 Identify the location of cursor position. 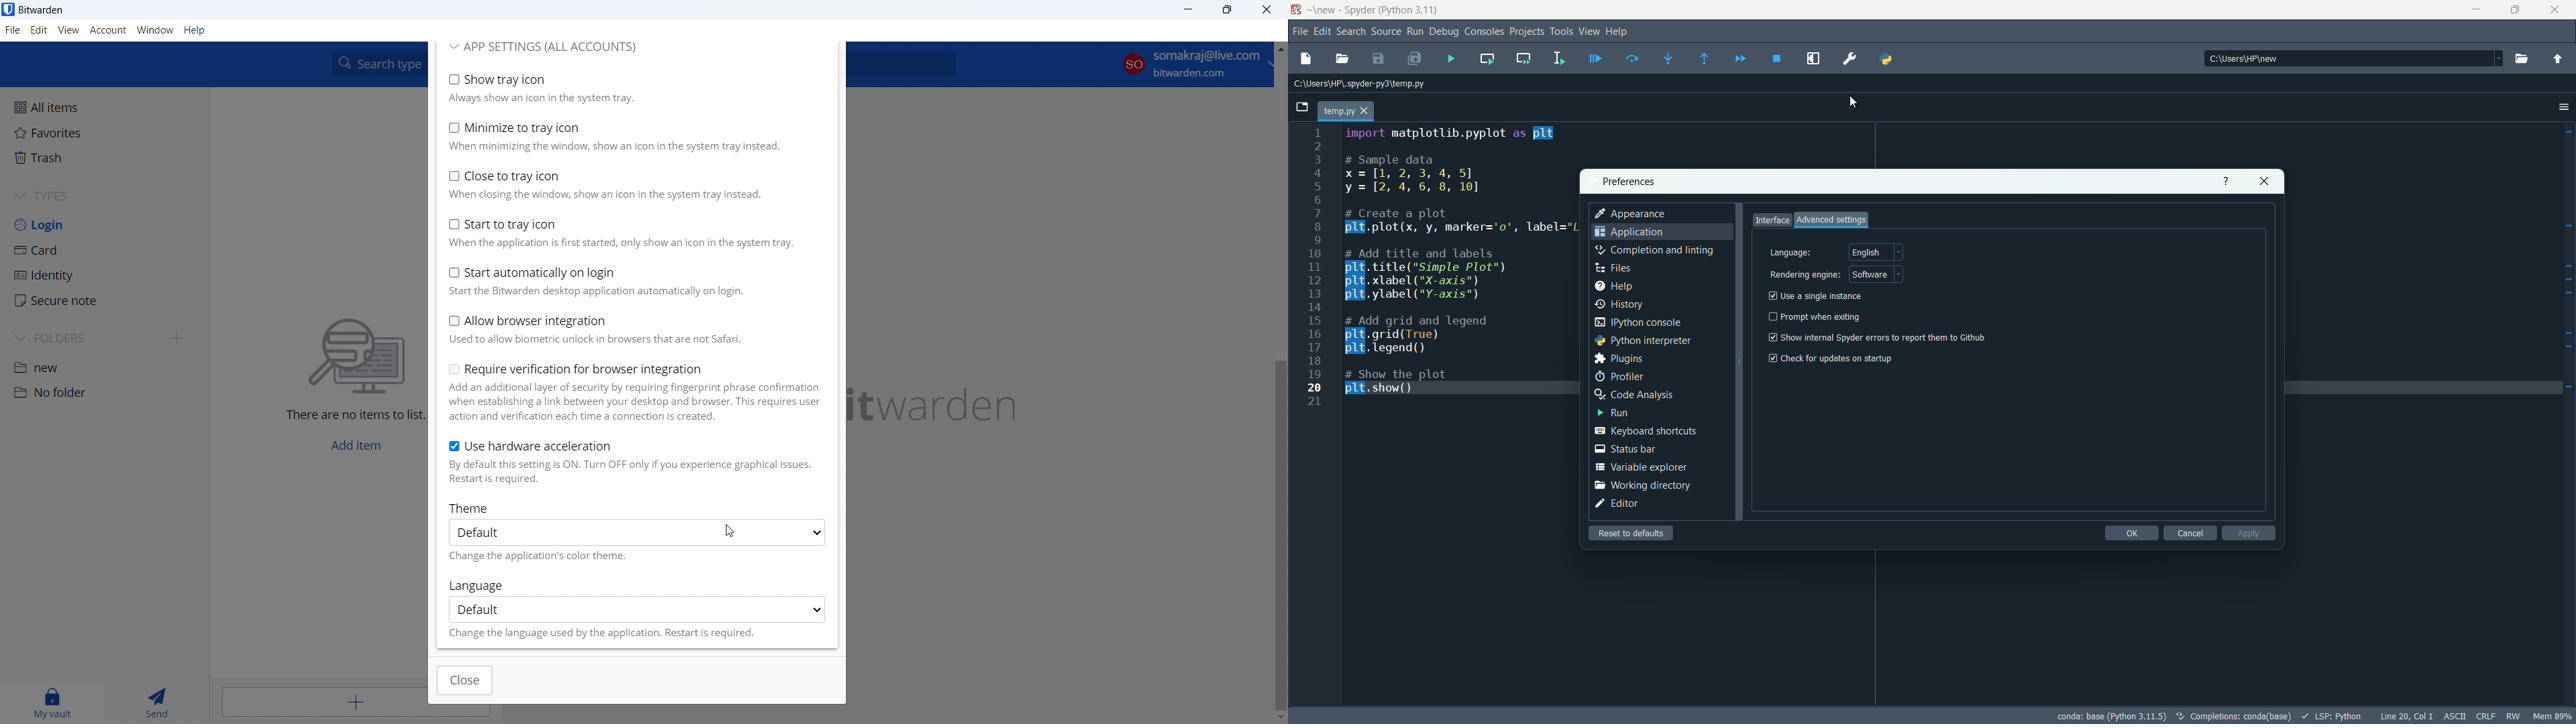
(2406, 716).